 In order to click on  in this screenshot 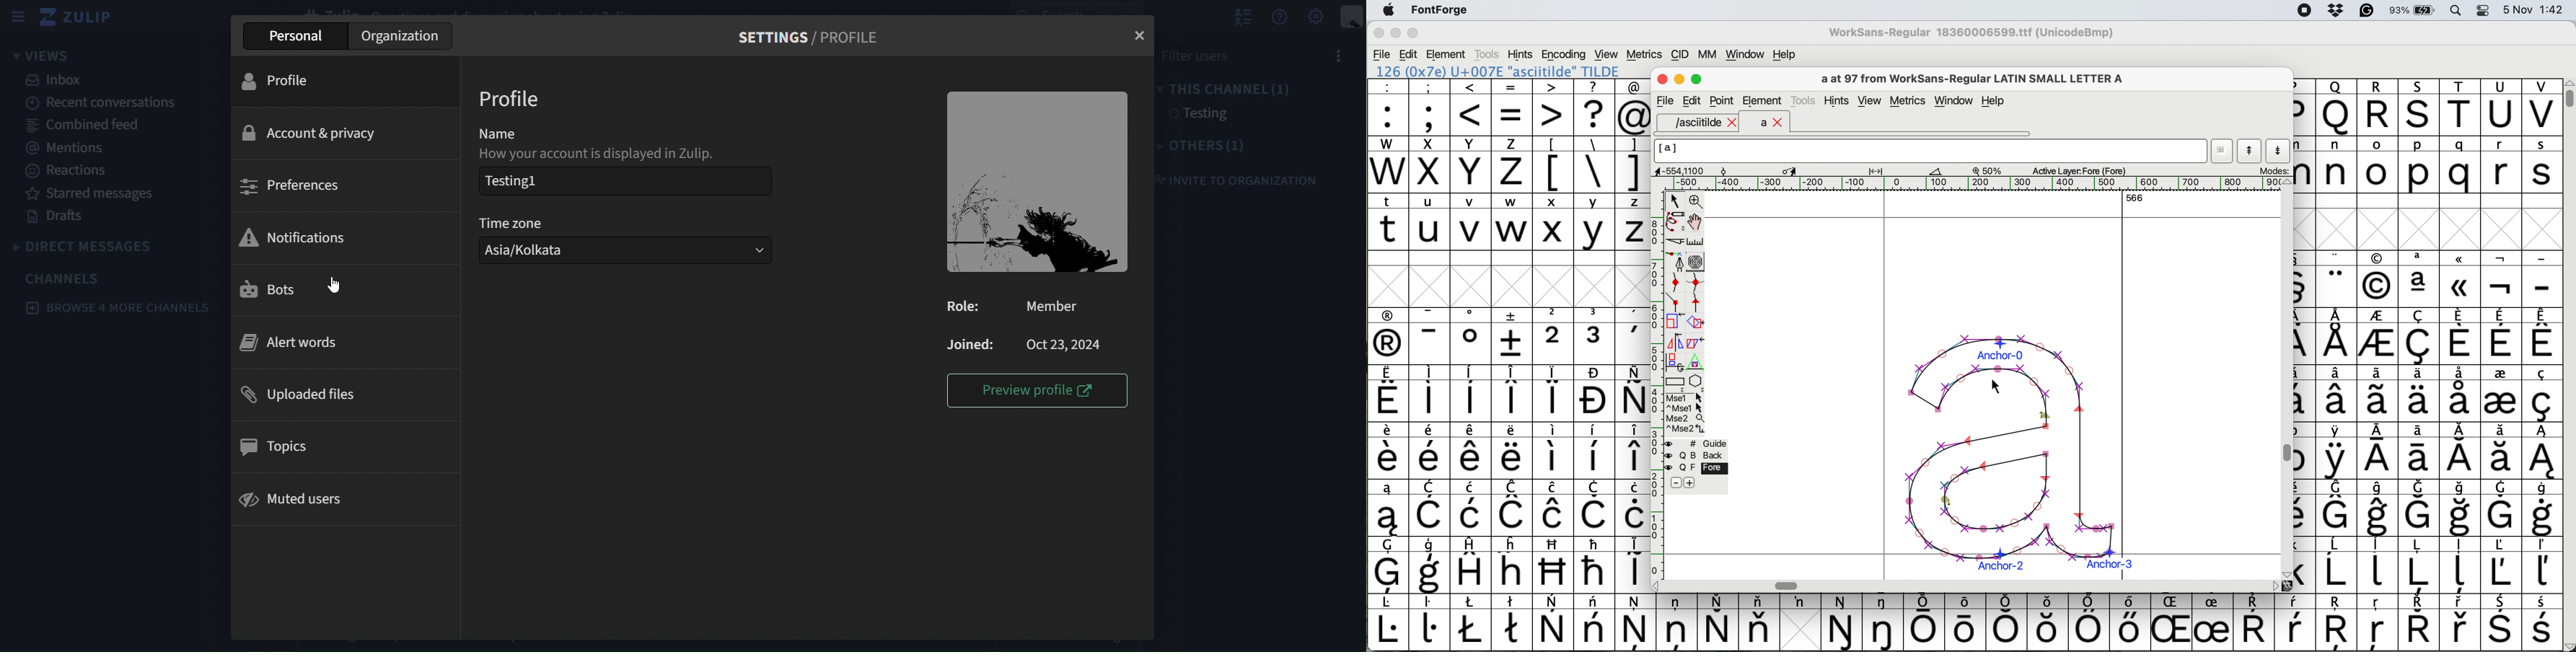, I will do `click(2336, 107)`.